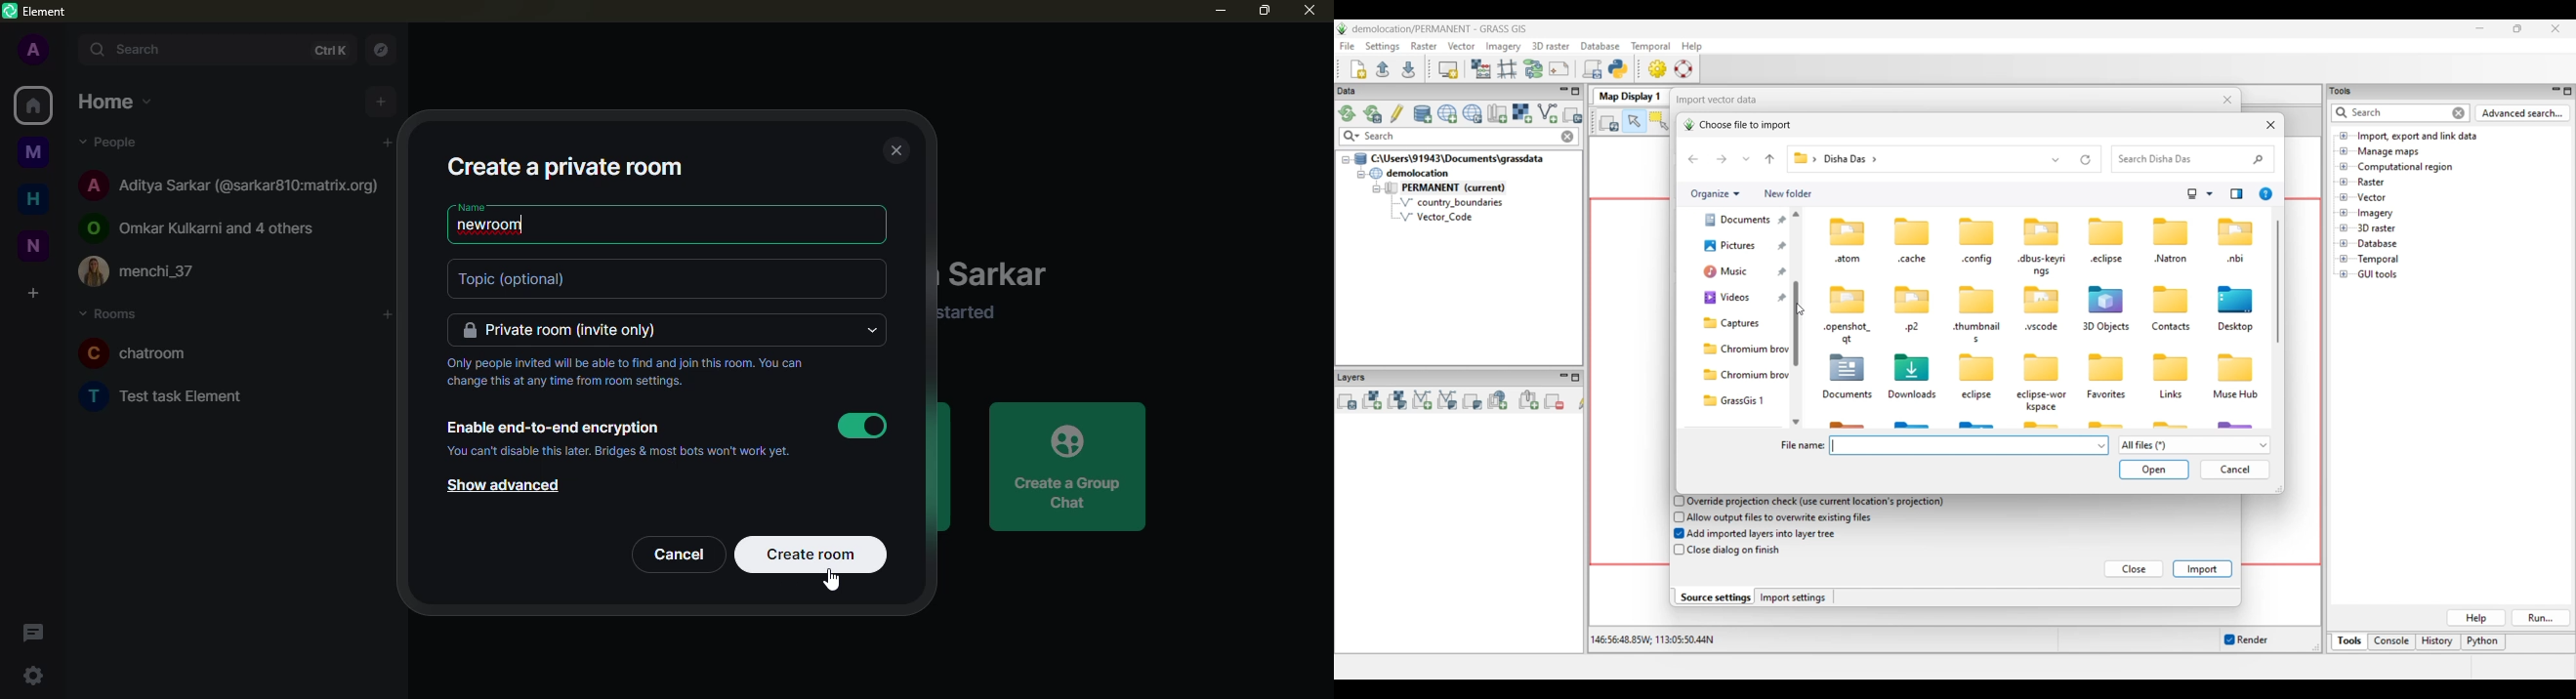  Describe the element at coordinates (832, 580) in the screenshot. I see `cursor` at that location.